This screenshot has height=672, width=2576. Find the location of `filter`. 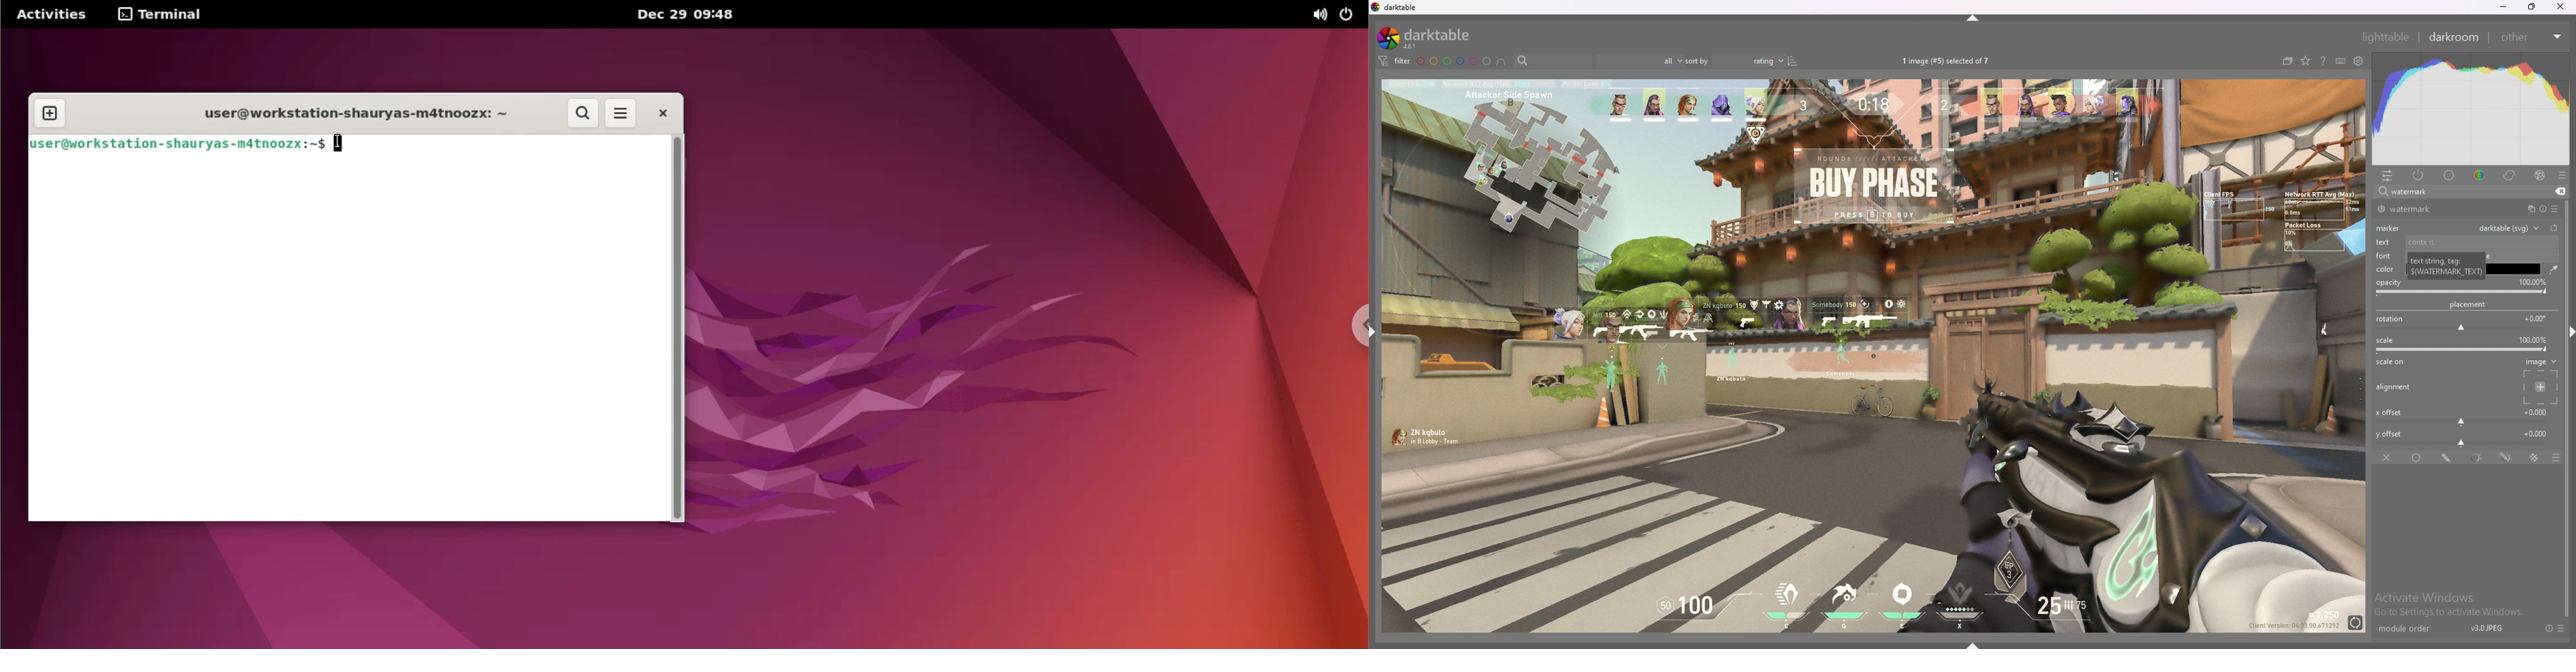

filter is located at coordinates (1393, 60).